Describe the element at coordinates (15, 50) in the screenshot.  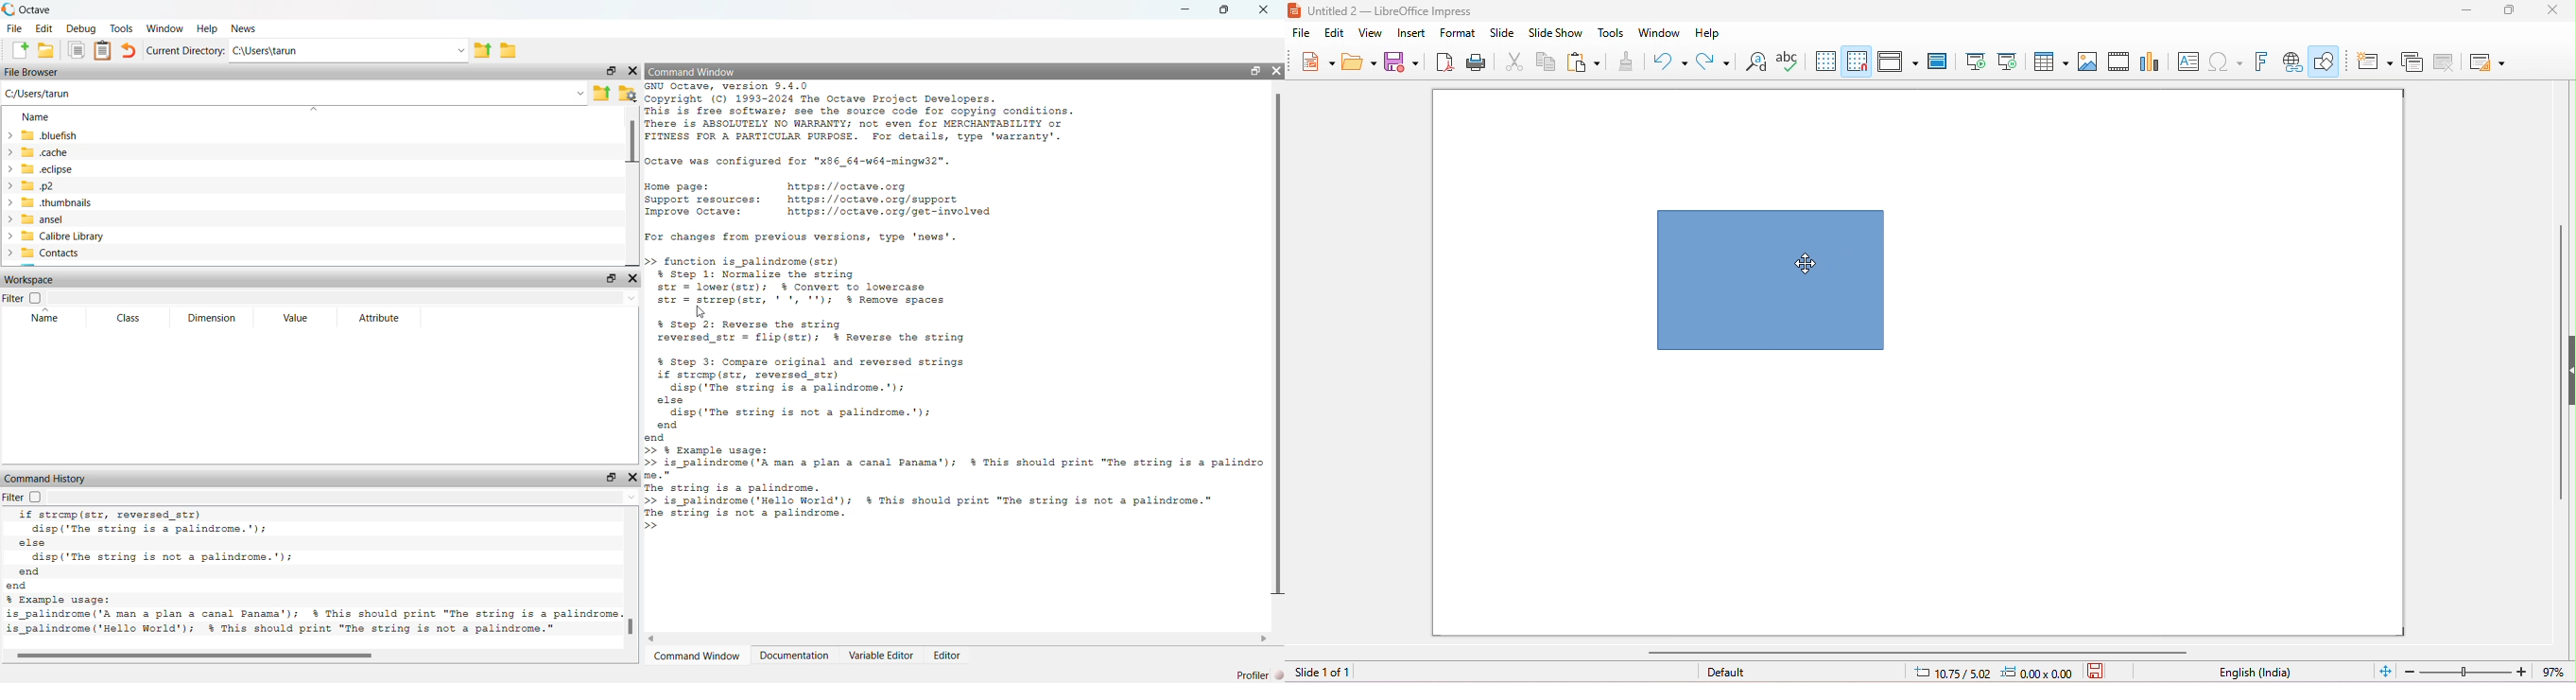
I see `new script` at that location.